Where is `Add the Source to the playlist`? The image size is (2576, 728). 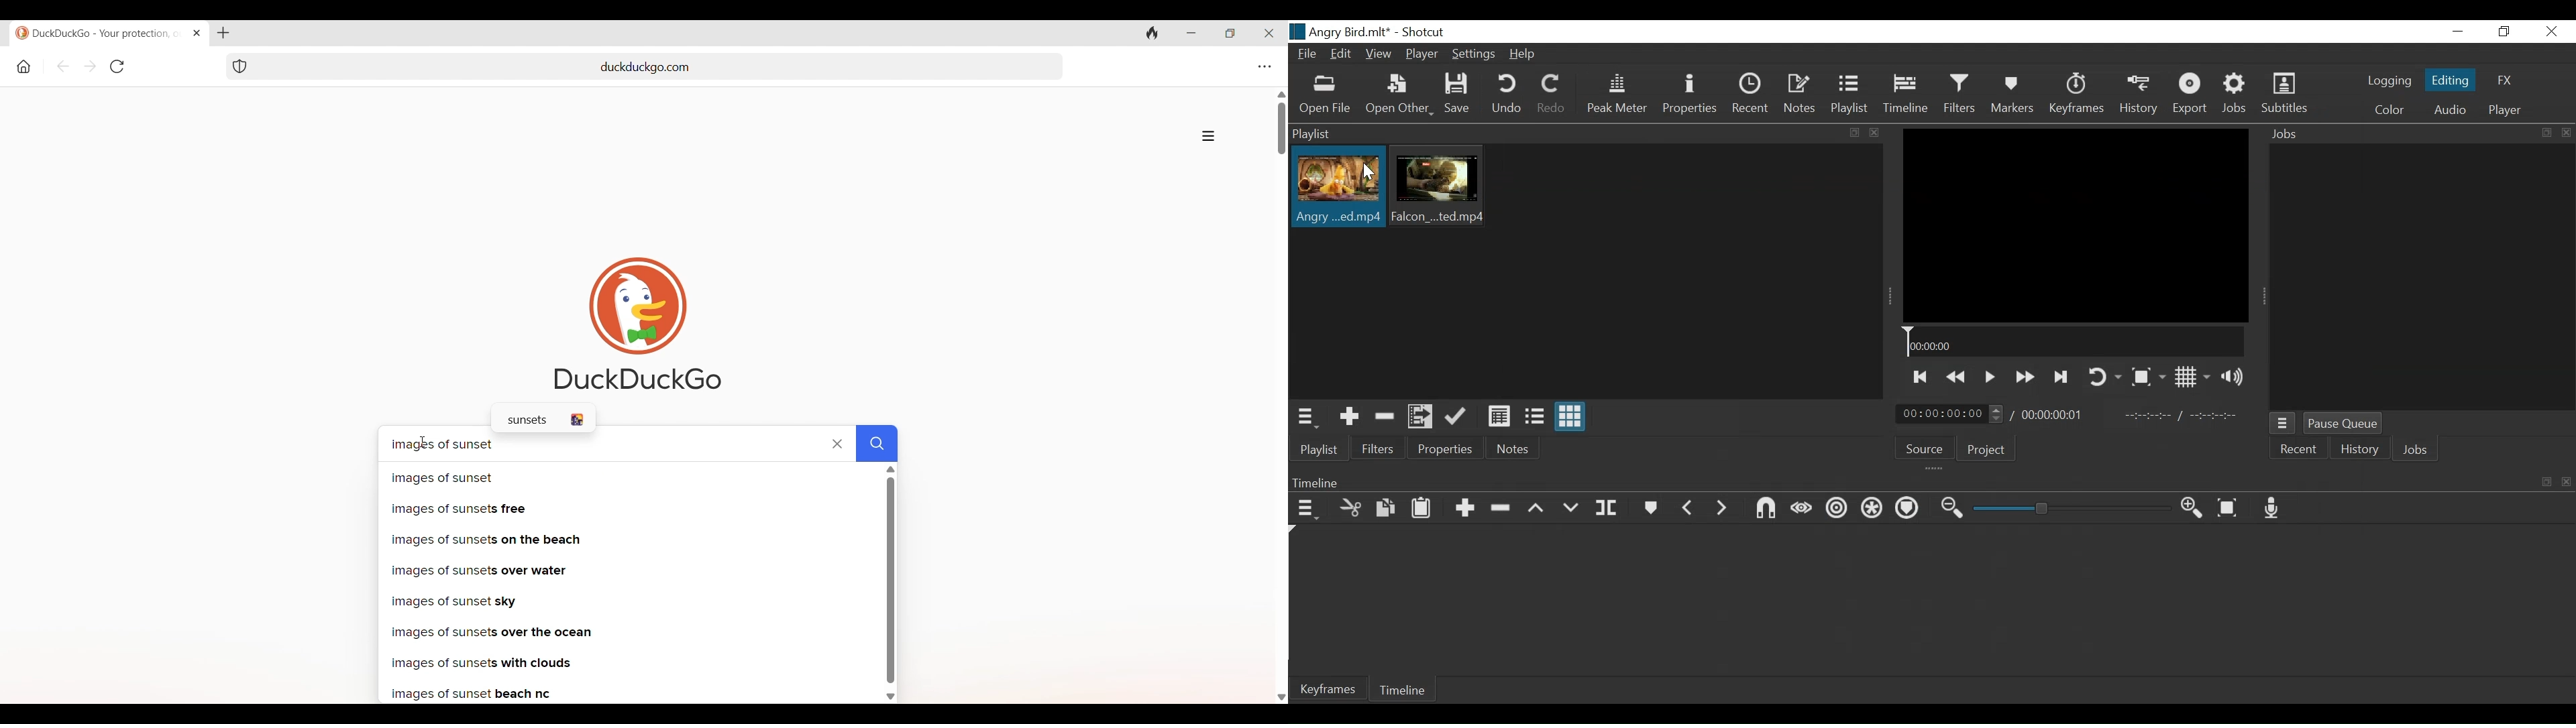 Add the Source to the playlist is located at coordinates (1348, 417).